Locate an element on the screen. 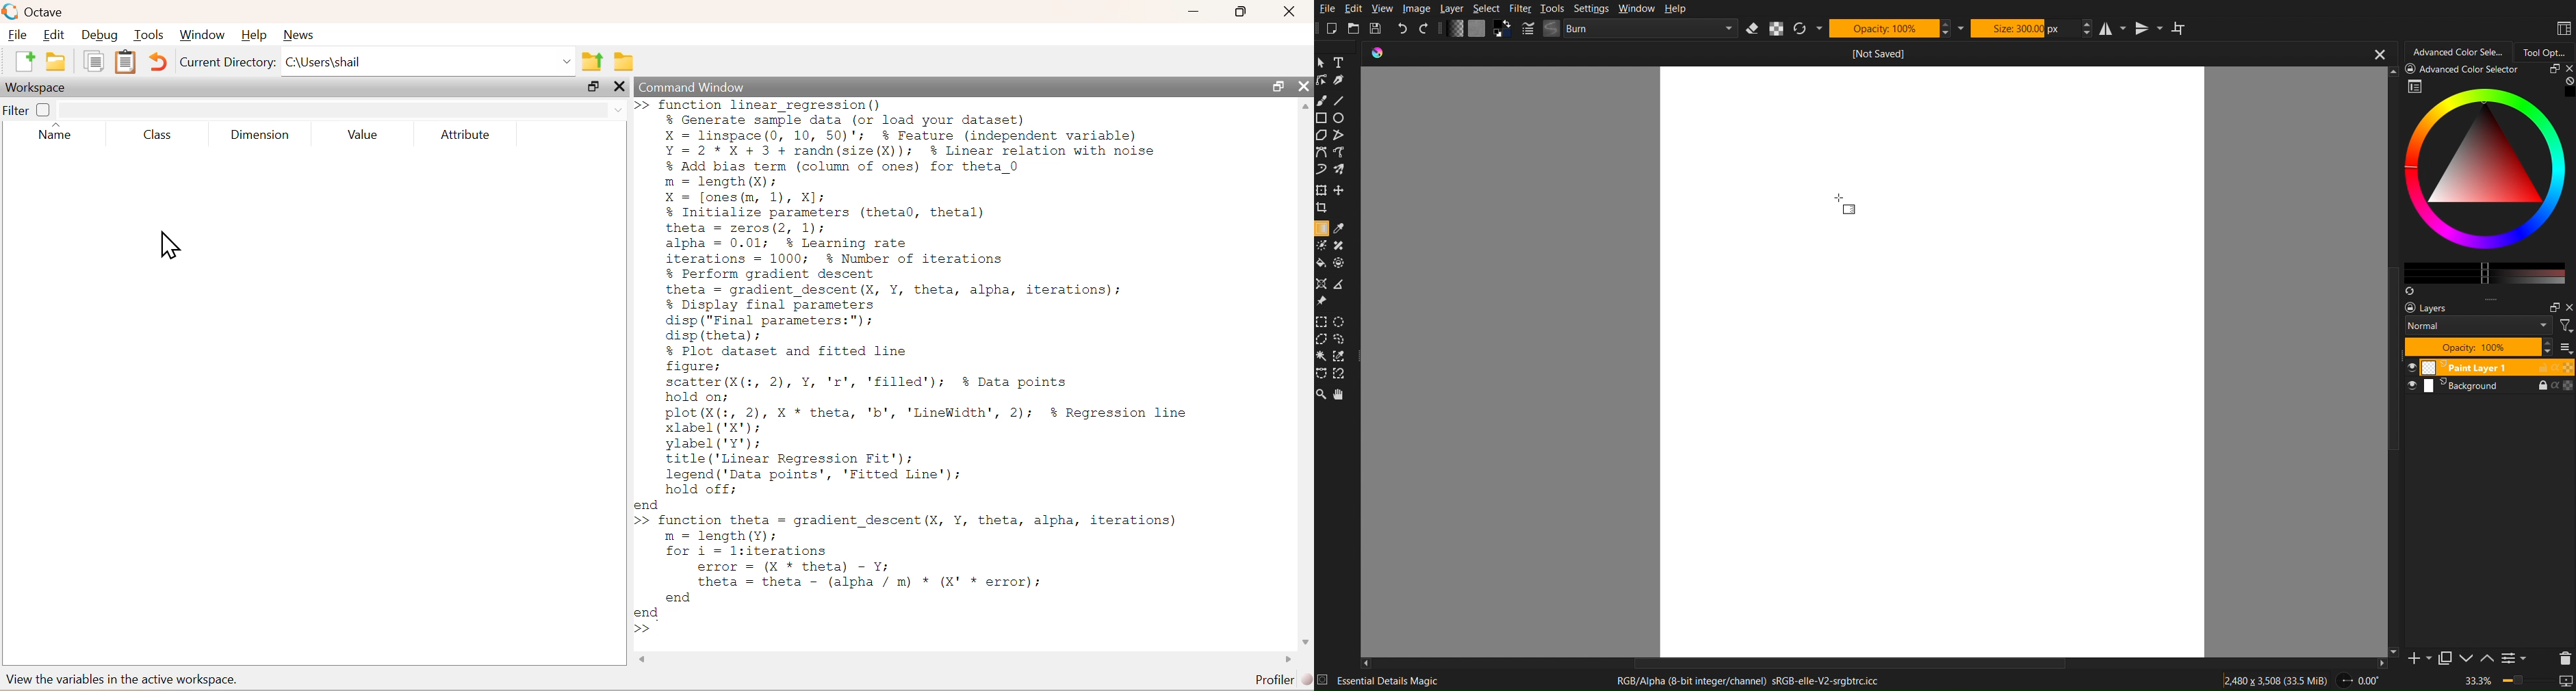 The image size is (2576, 700). close is located at coordinates (1288, 12).